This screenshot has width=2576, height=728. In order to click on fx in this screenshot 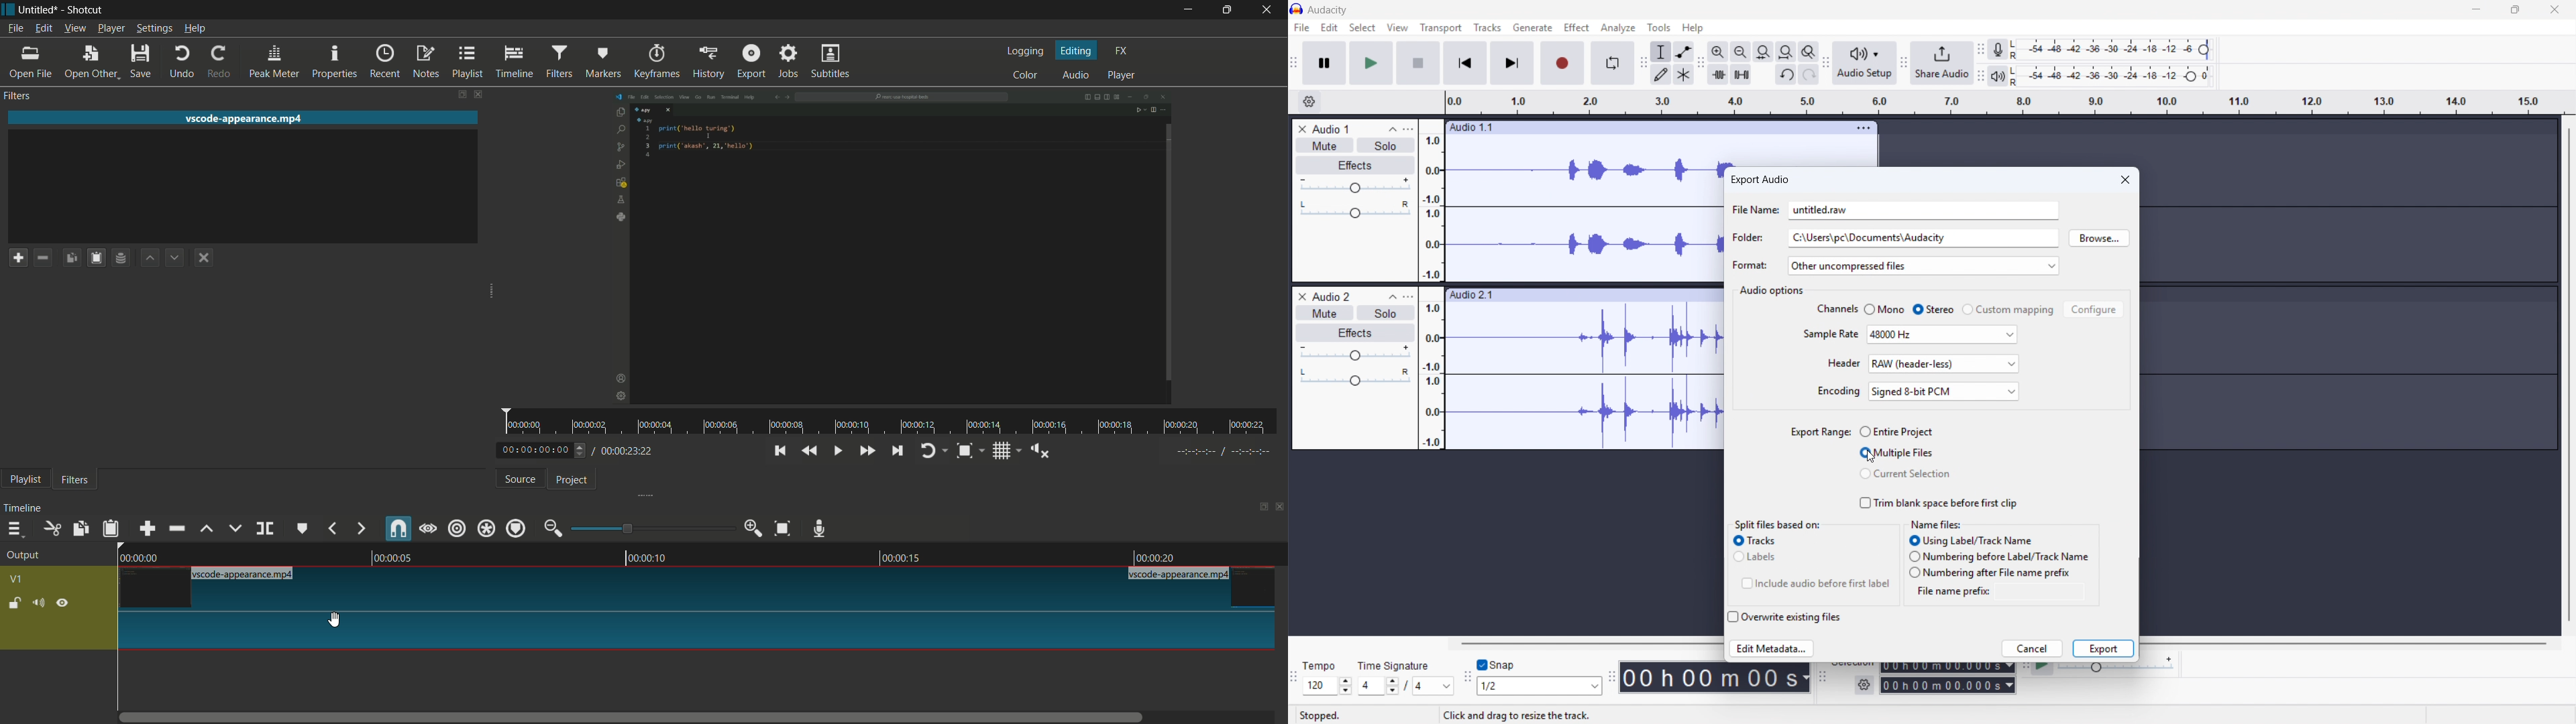, I will do `click(1121, 51)`.